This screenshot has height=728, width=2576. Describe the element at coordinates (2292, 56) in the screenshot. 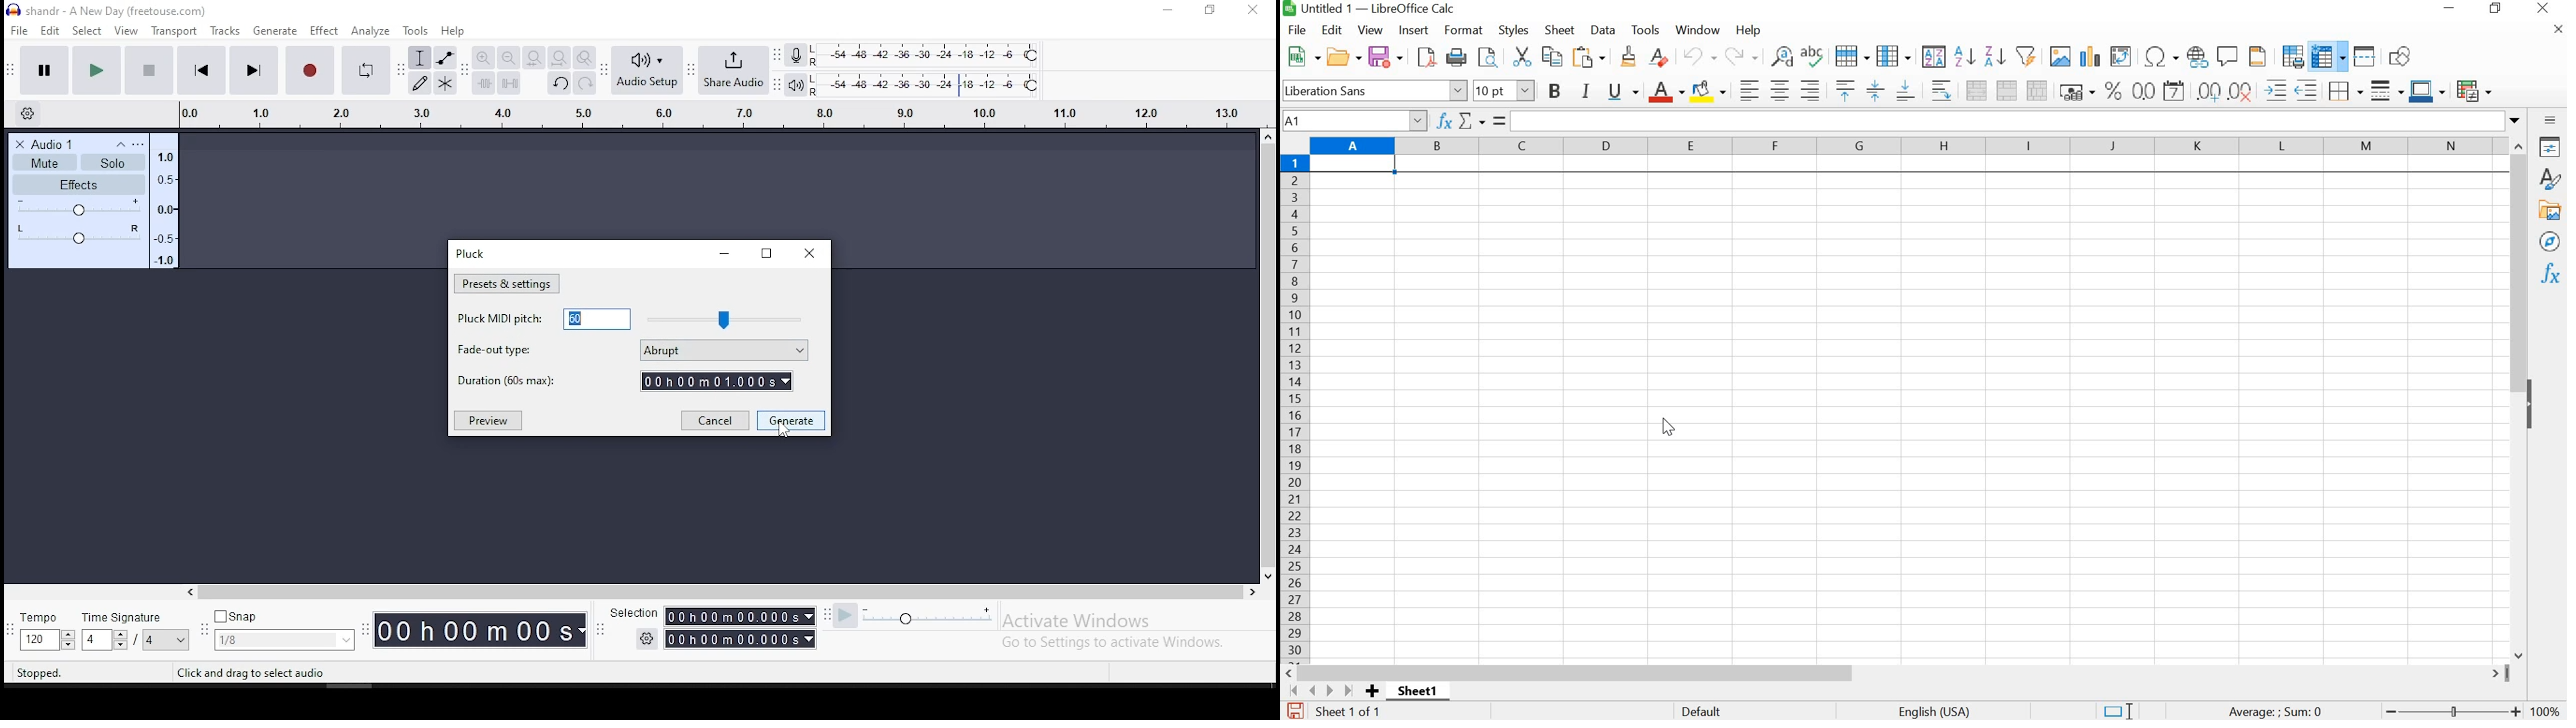

I see `DEFINE PRINT AREA` at that location.